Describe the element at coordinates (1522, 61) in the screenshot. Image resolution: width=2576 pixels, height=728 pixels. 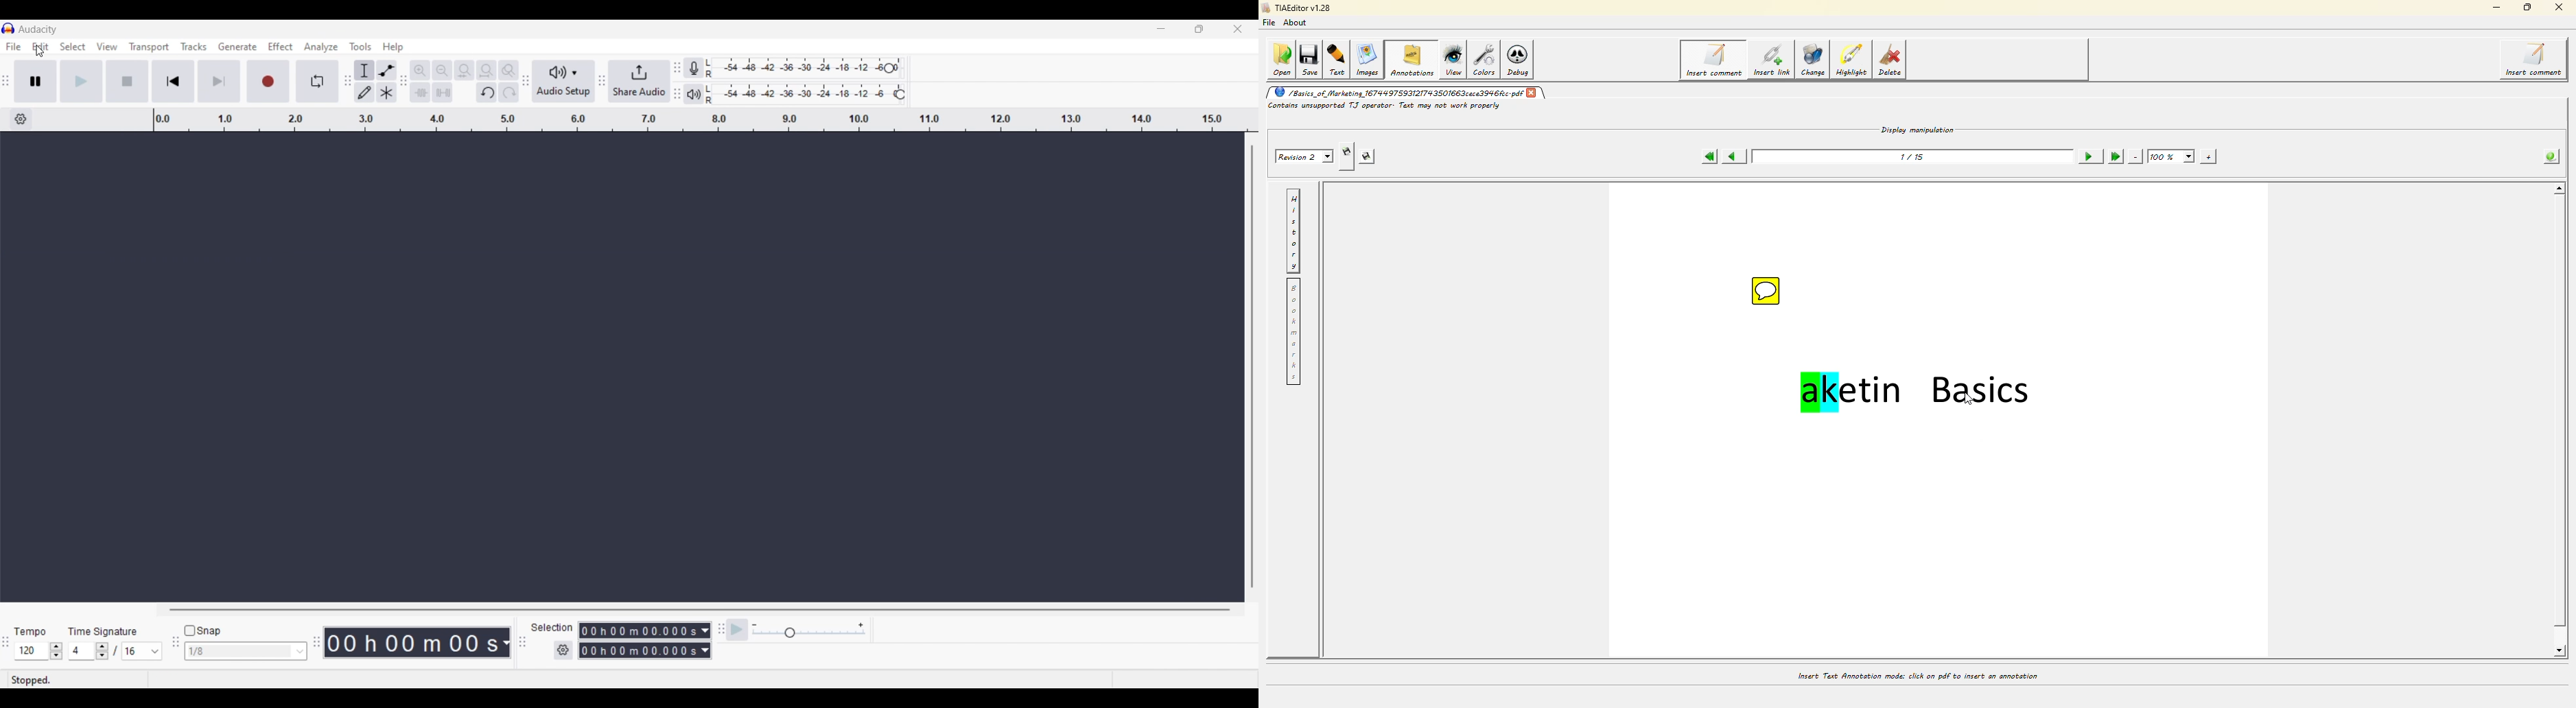
I see `debug` at that location.